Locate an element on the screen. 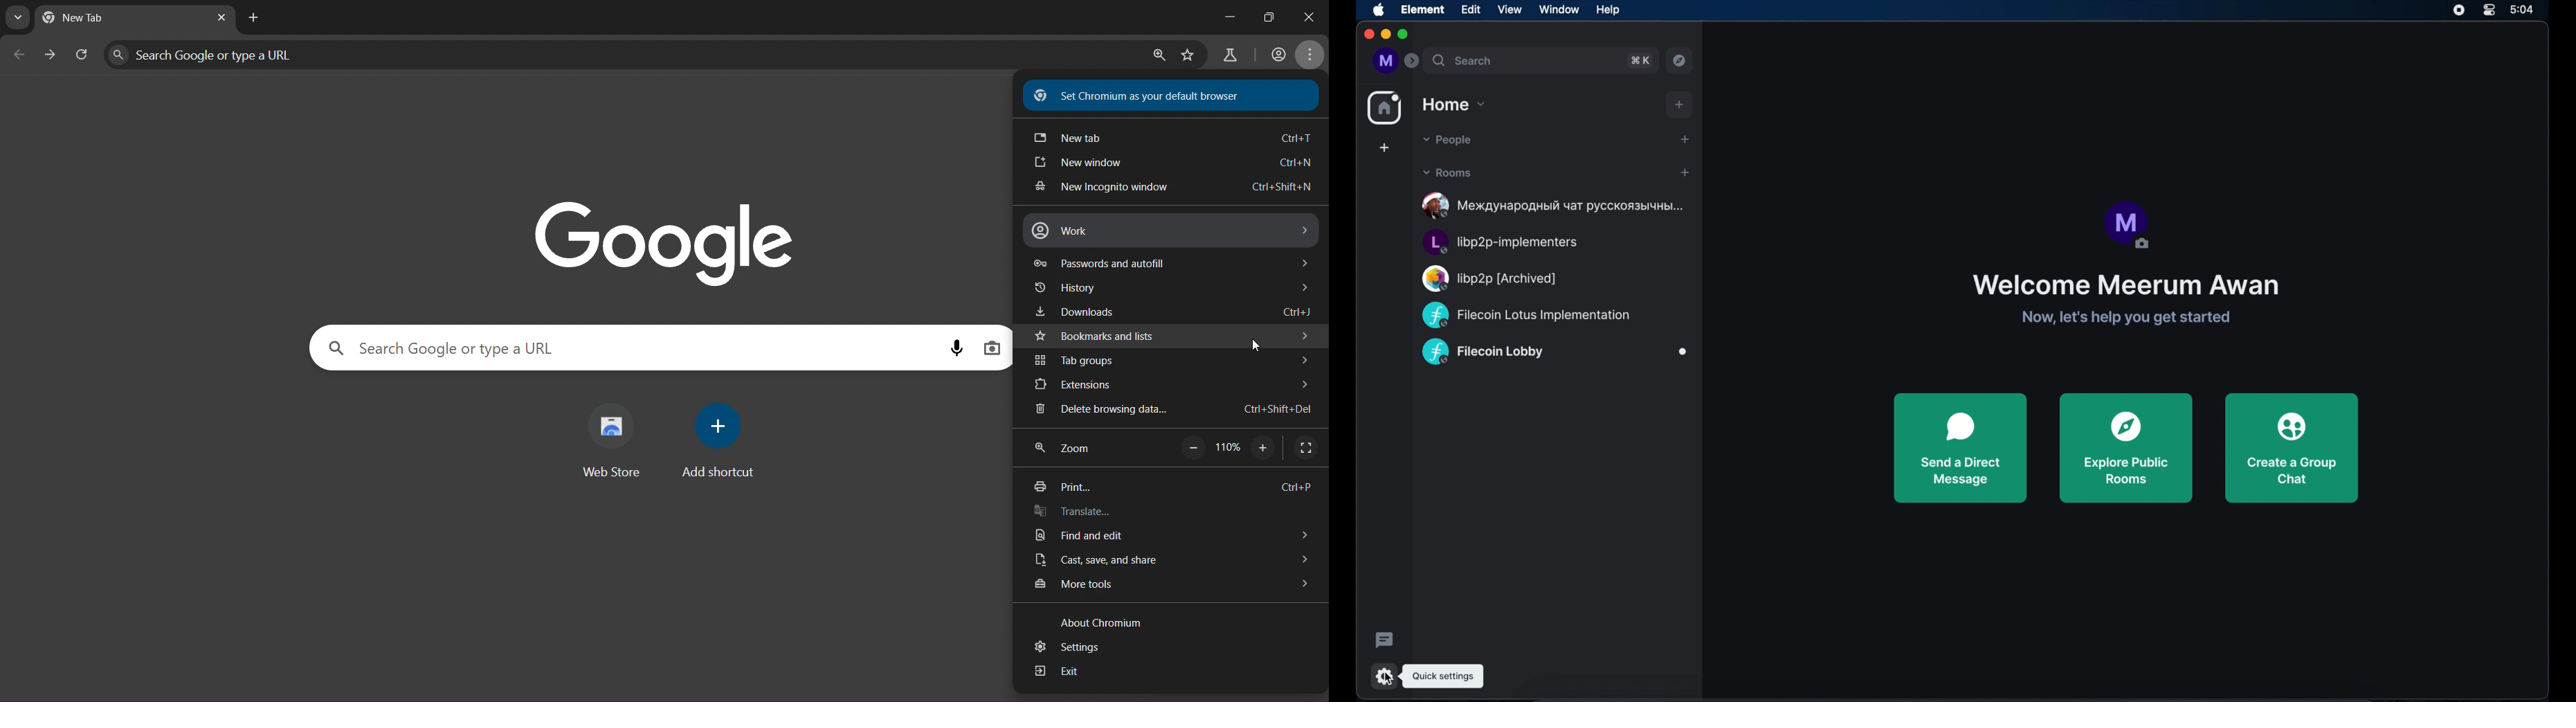 This screenshot has width=2576, height=728. screen recorder icon is located at coordinates (2459, 10).